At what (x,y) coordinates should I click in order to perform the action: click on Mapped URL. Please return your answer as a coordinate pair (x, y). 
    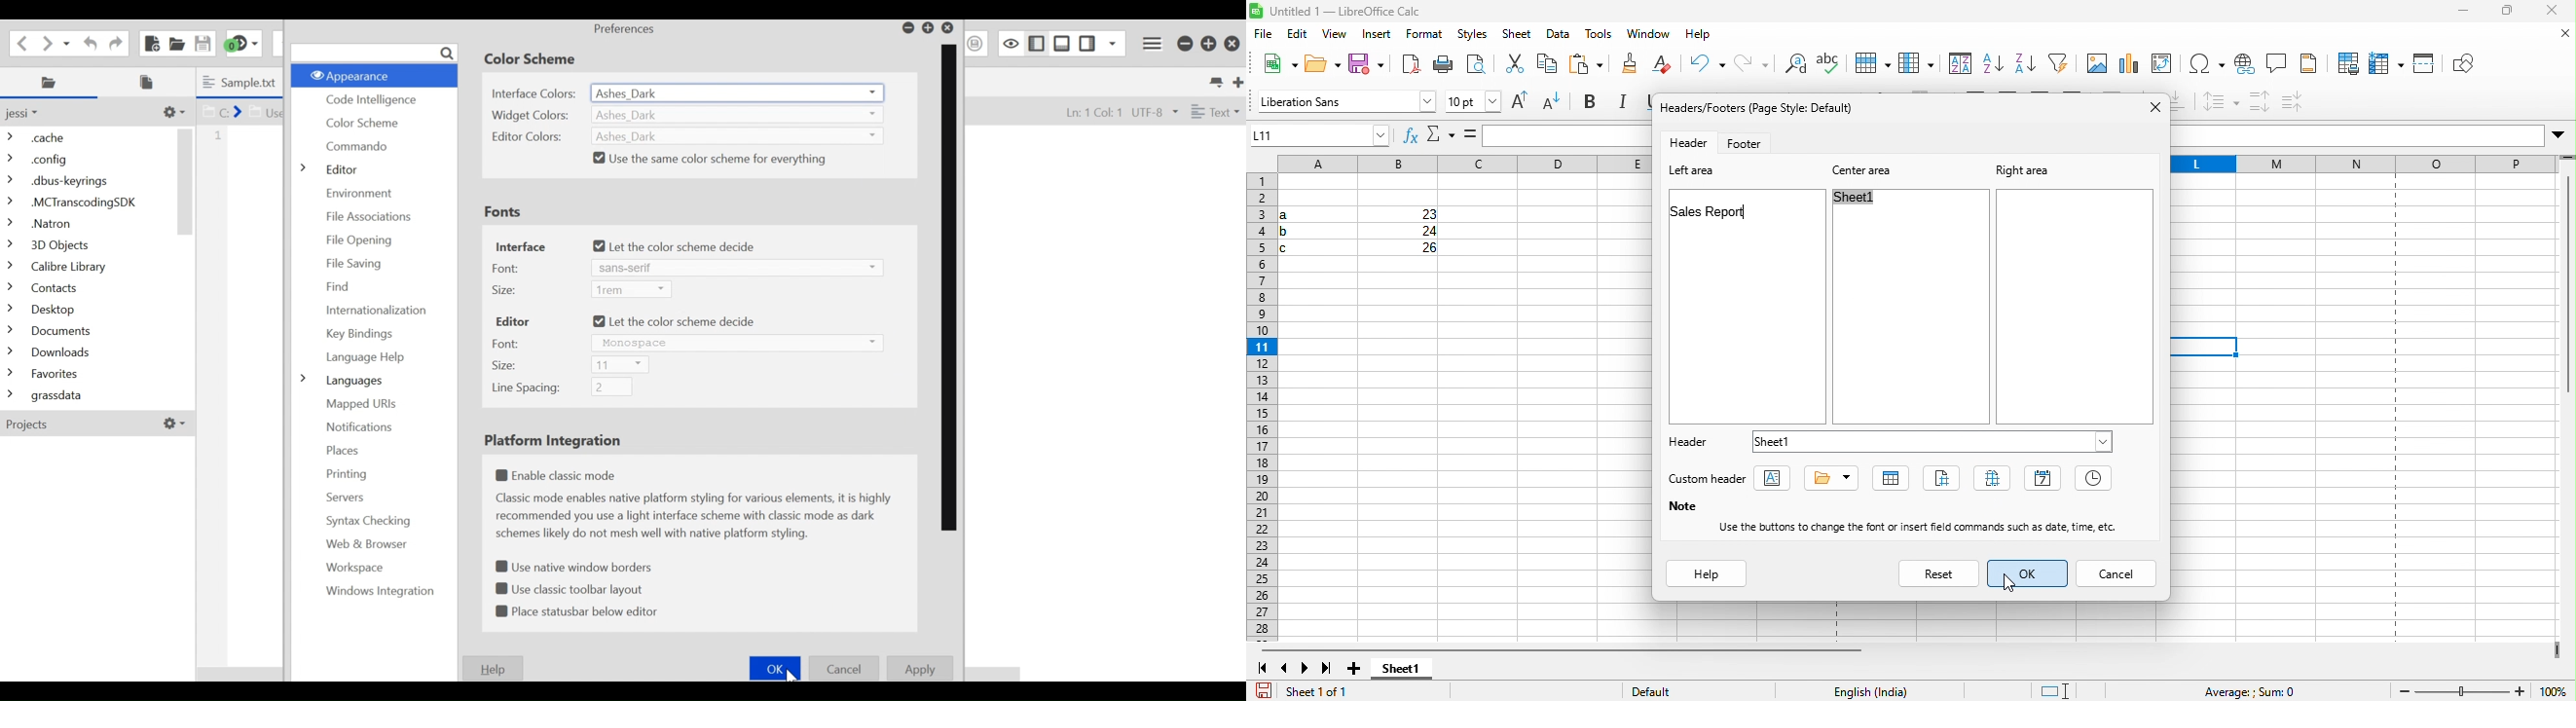
    Looking at the image, I should click on (361, 404).